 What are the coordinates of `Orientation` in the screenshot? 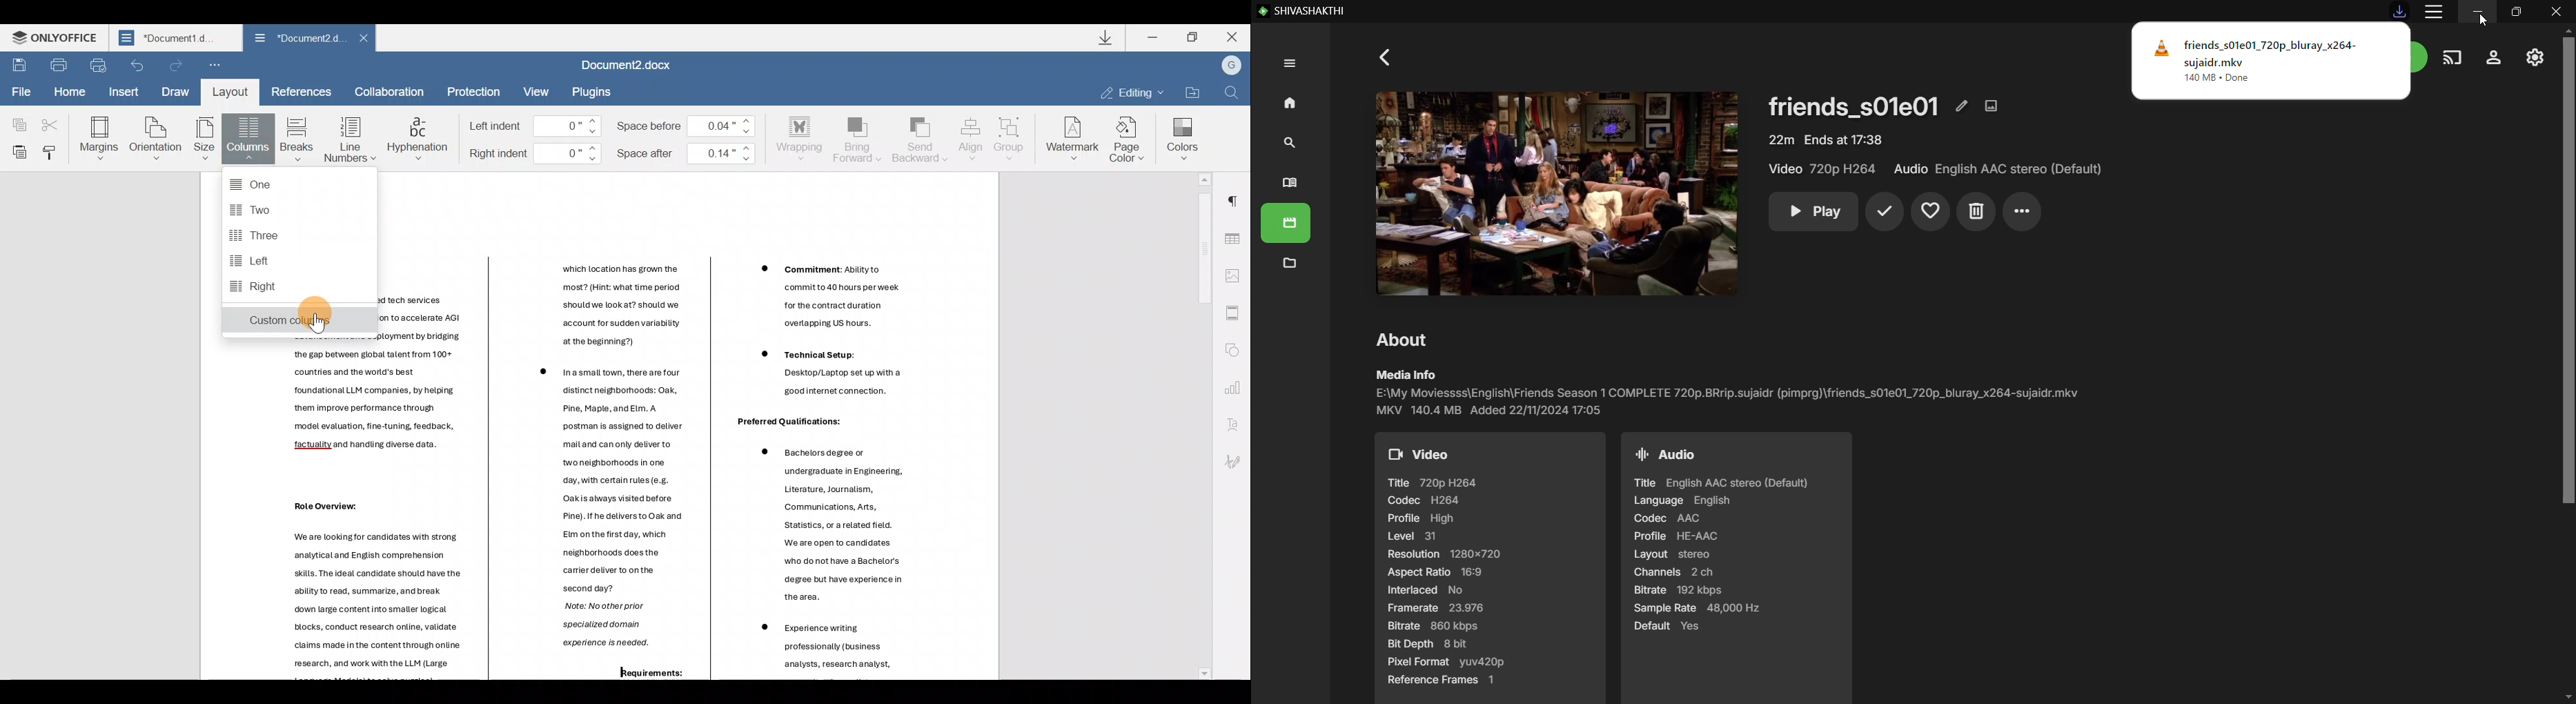 It's located at (156, 137).